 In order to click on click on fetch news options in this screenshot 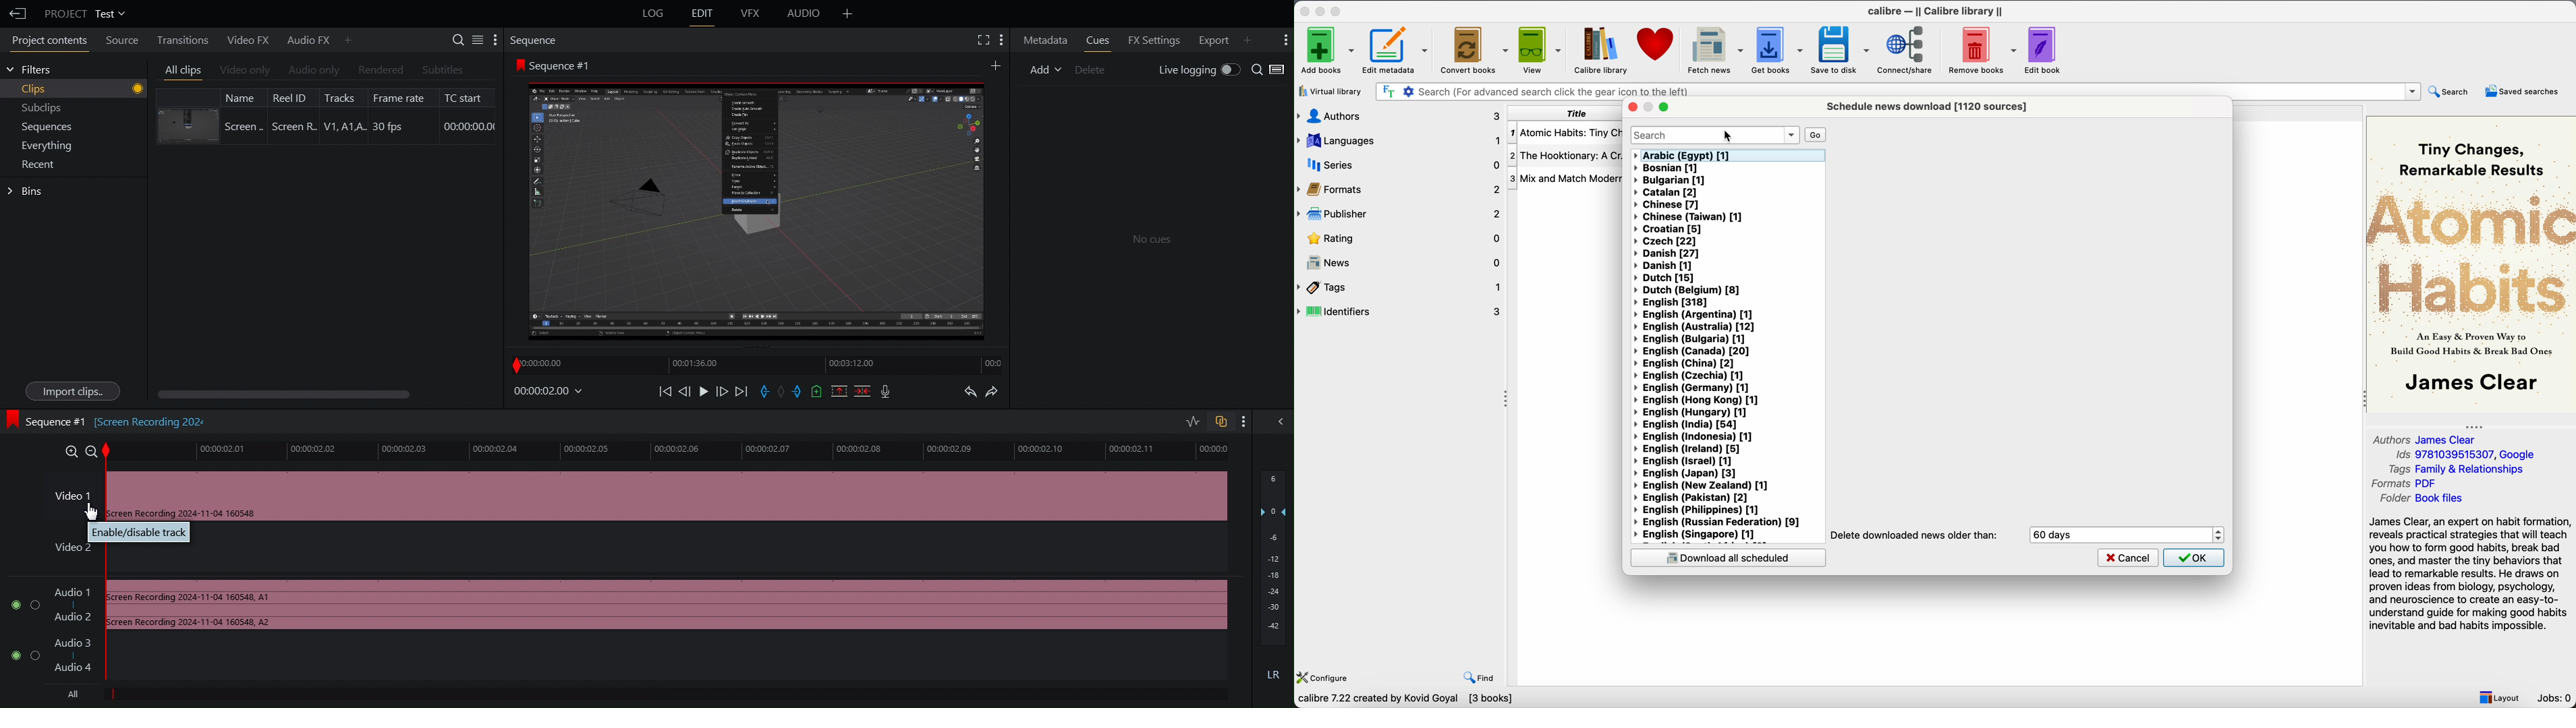, I will do `click(1714, 48)`.